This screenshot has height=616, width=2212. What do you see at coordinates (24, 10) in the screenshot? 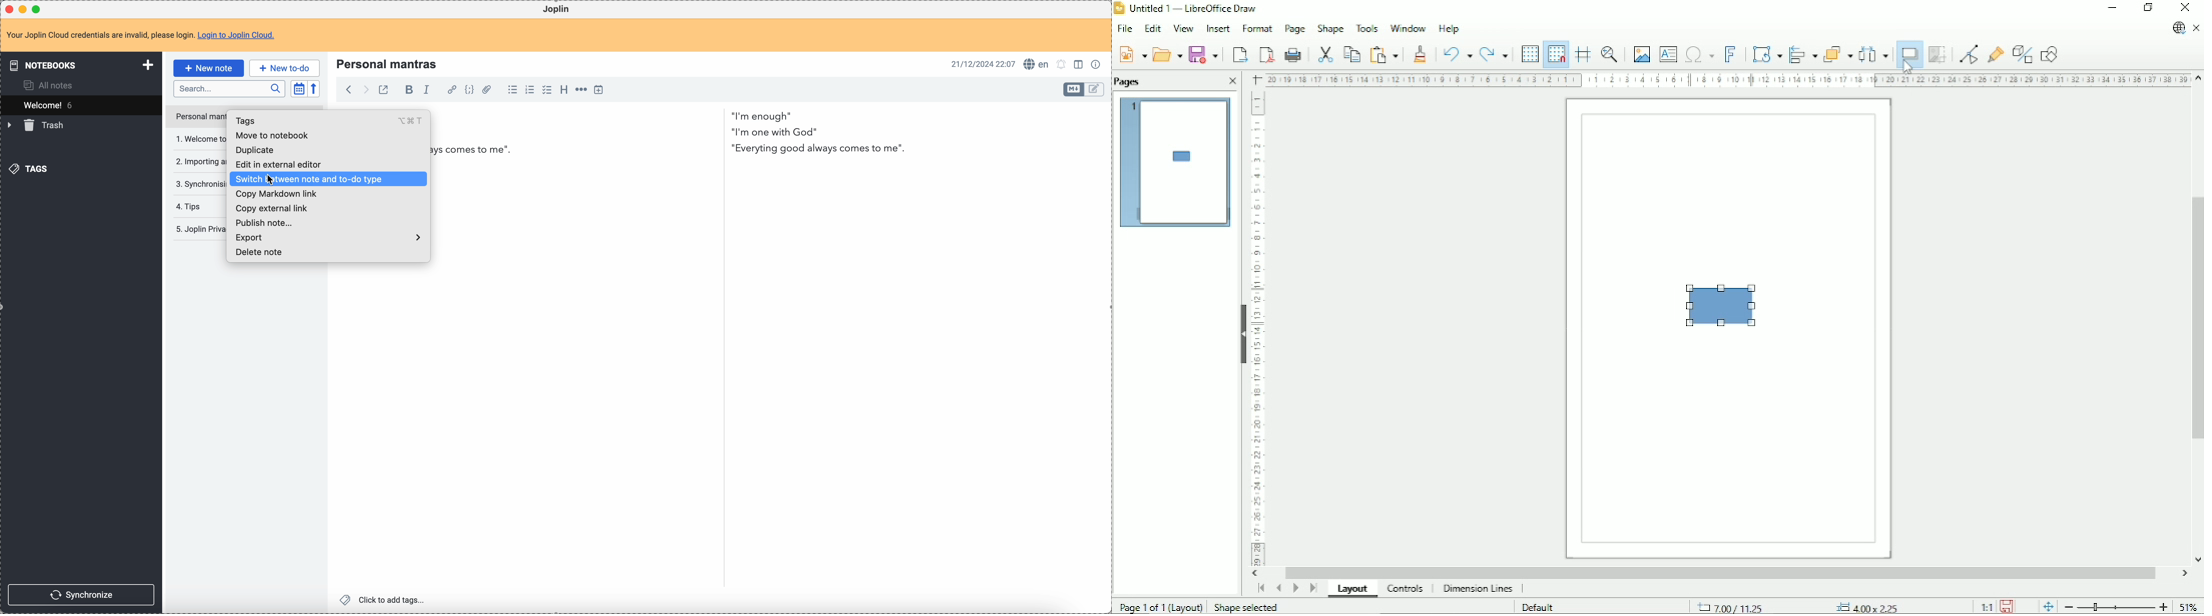
I see `minimize program` at bounding box center [24, 10].